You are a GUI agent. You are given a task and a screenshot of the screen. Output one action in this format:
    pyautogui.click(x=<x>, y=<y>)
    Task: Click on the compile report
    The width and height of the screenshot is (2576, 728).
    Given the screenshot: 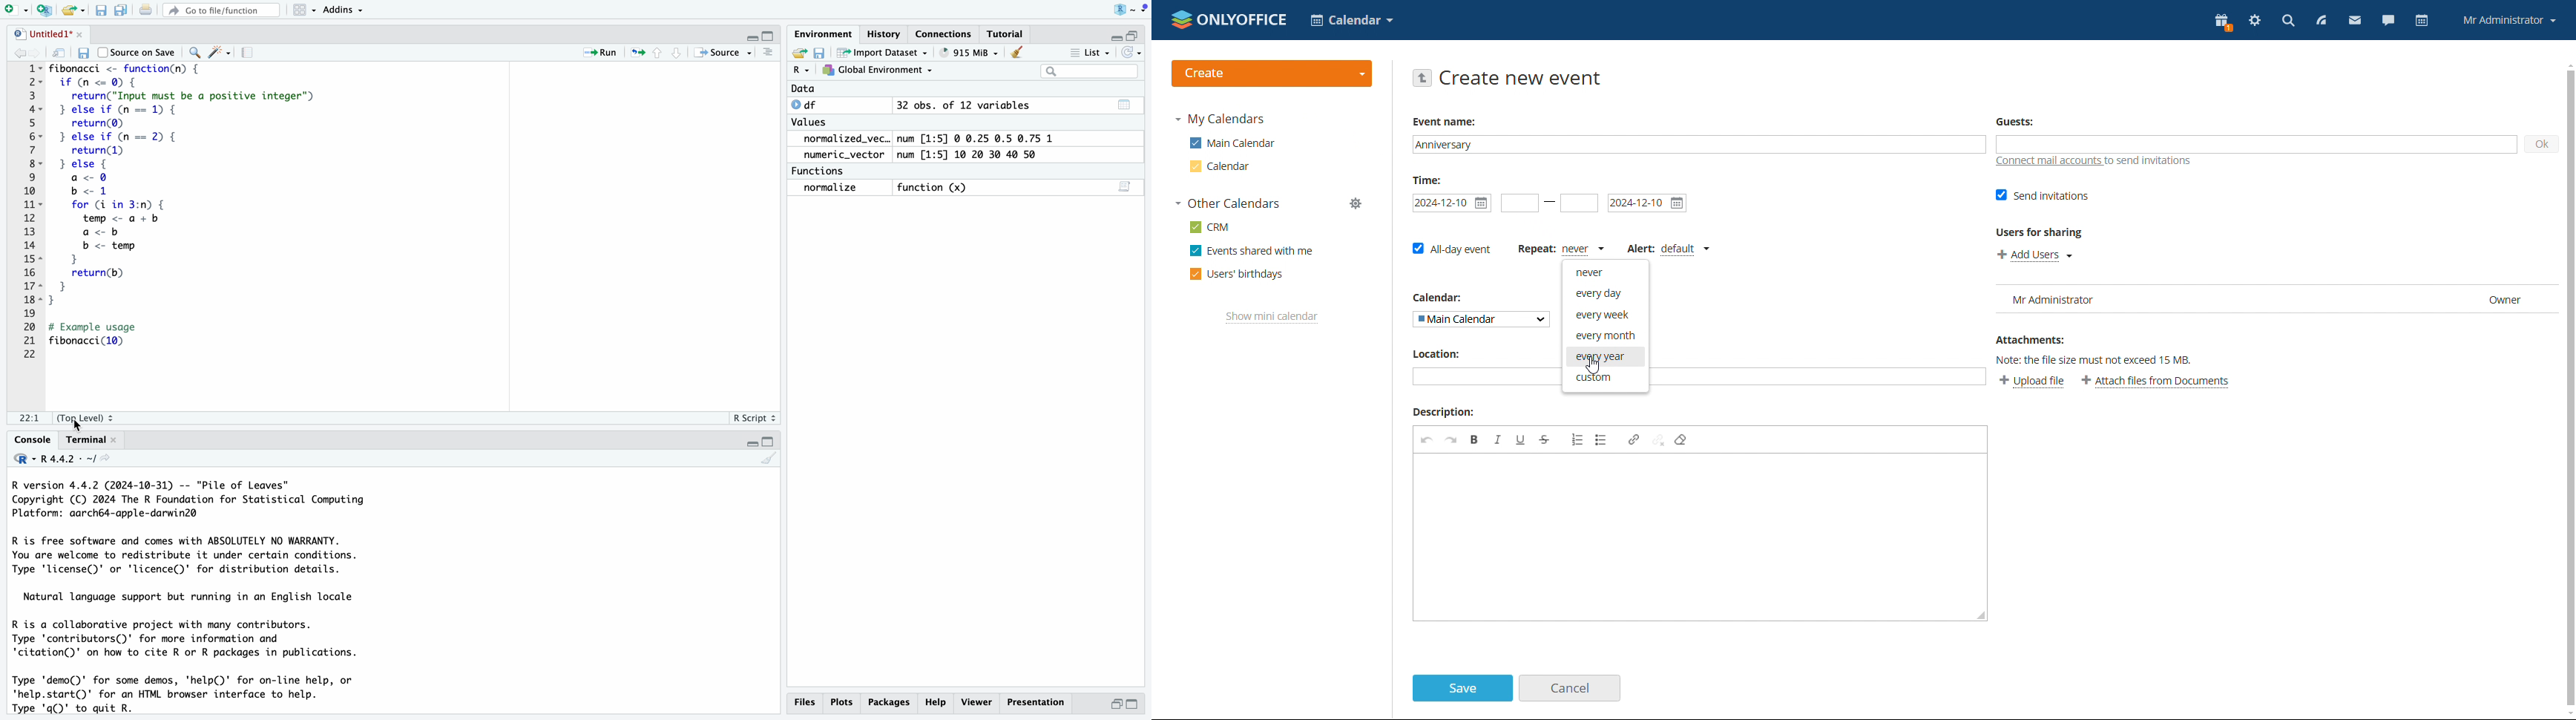 What is the action you would take?
    pyautogui.click(x=247, y=53)
    